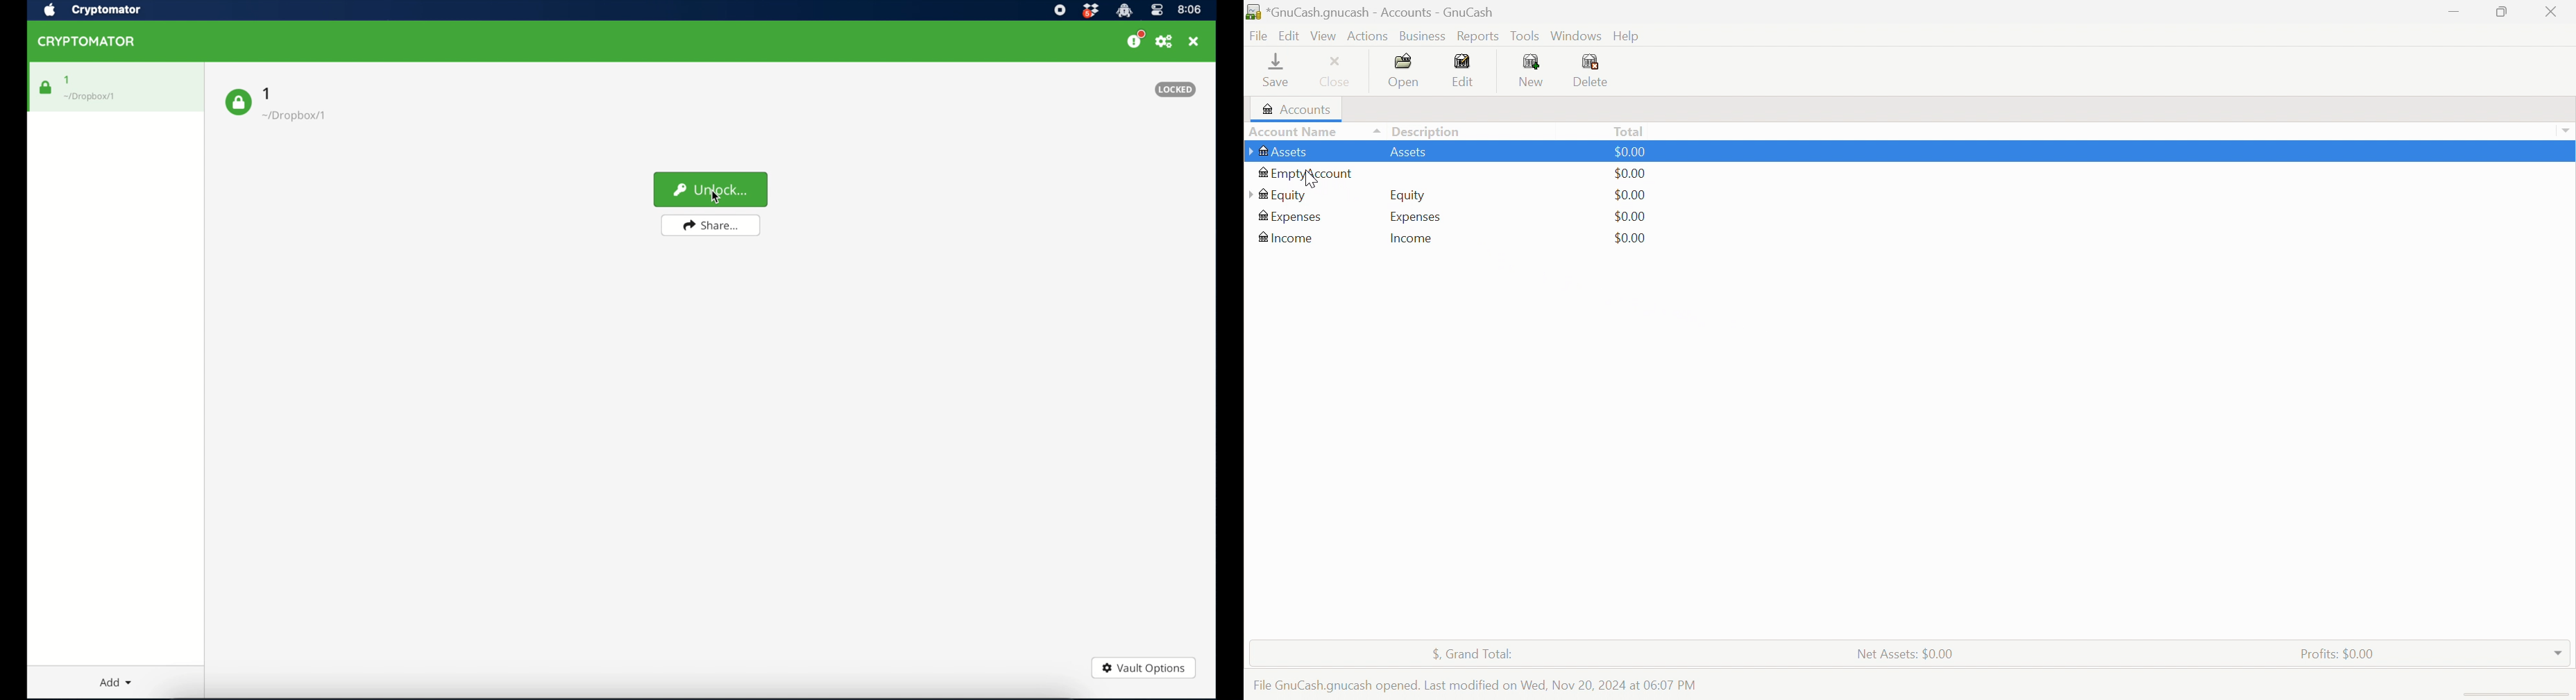 Image resolution: width=2576 pixels, height=700 pixels. Describe the element at coordinates (1471, 653) in the screenshot. I see `$, Grand Total:` at that location.